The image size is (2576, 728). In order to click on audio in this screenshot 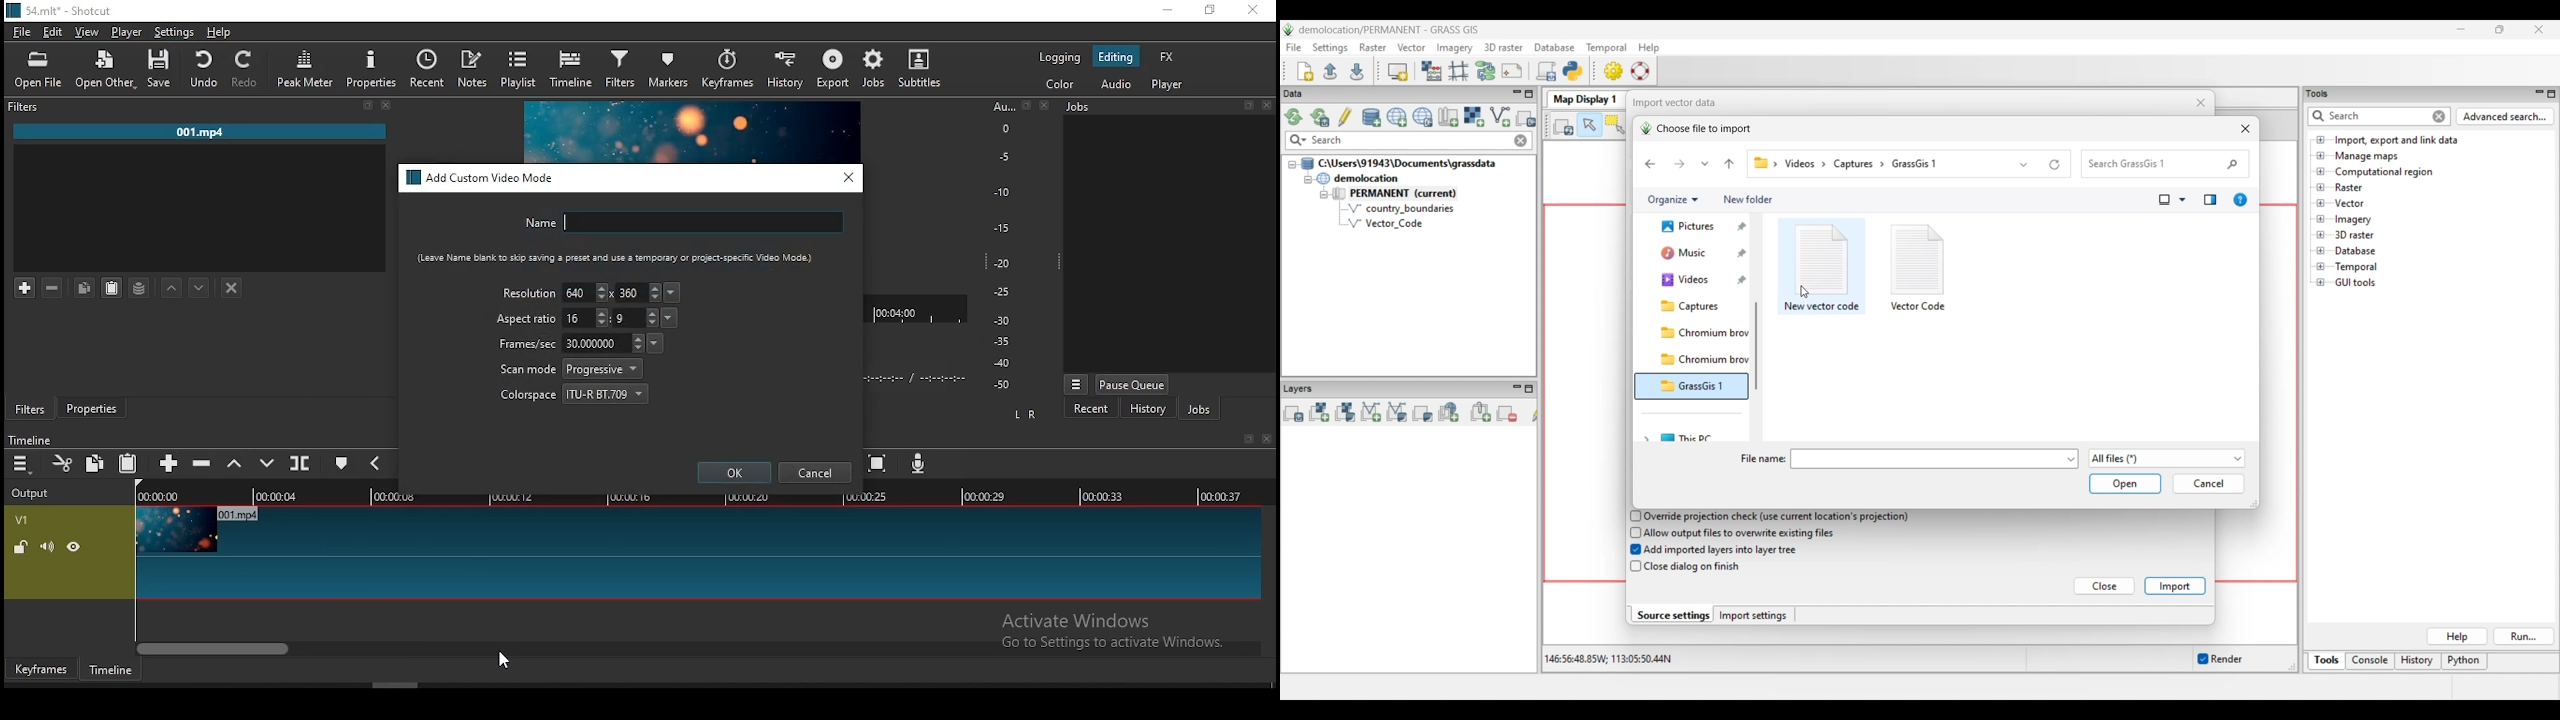, I will do `click(1115, 83)`.